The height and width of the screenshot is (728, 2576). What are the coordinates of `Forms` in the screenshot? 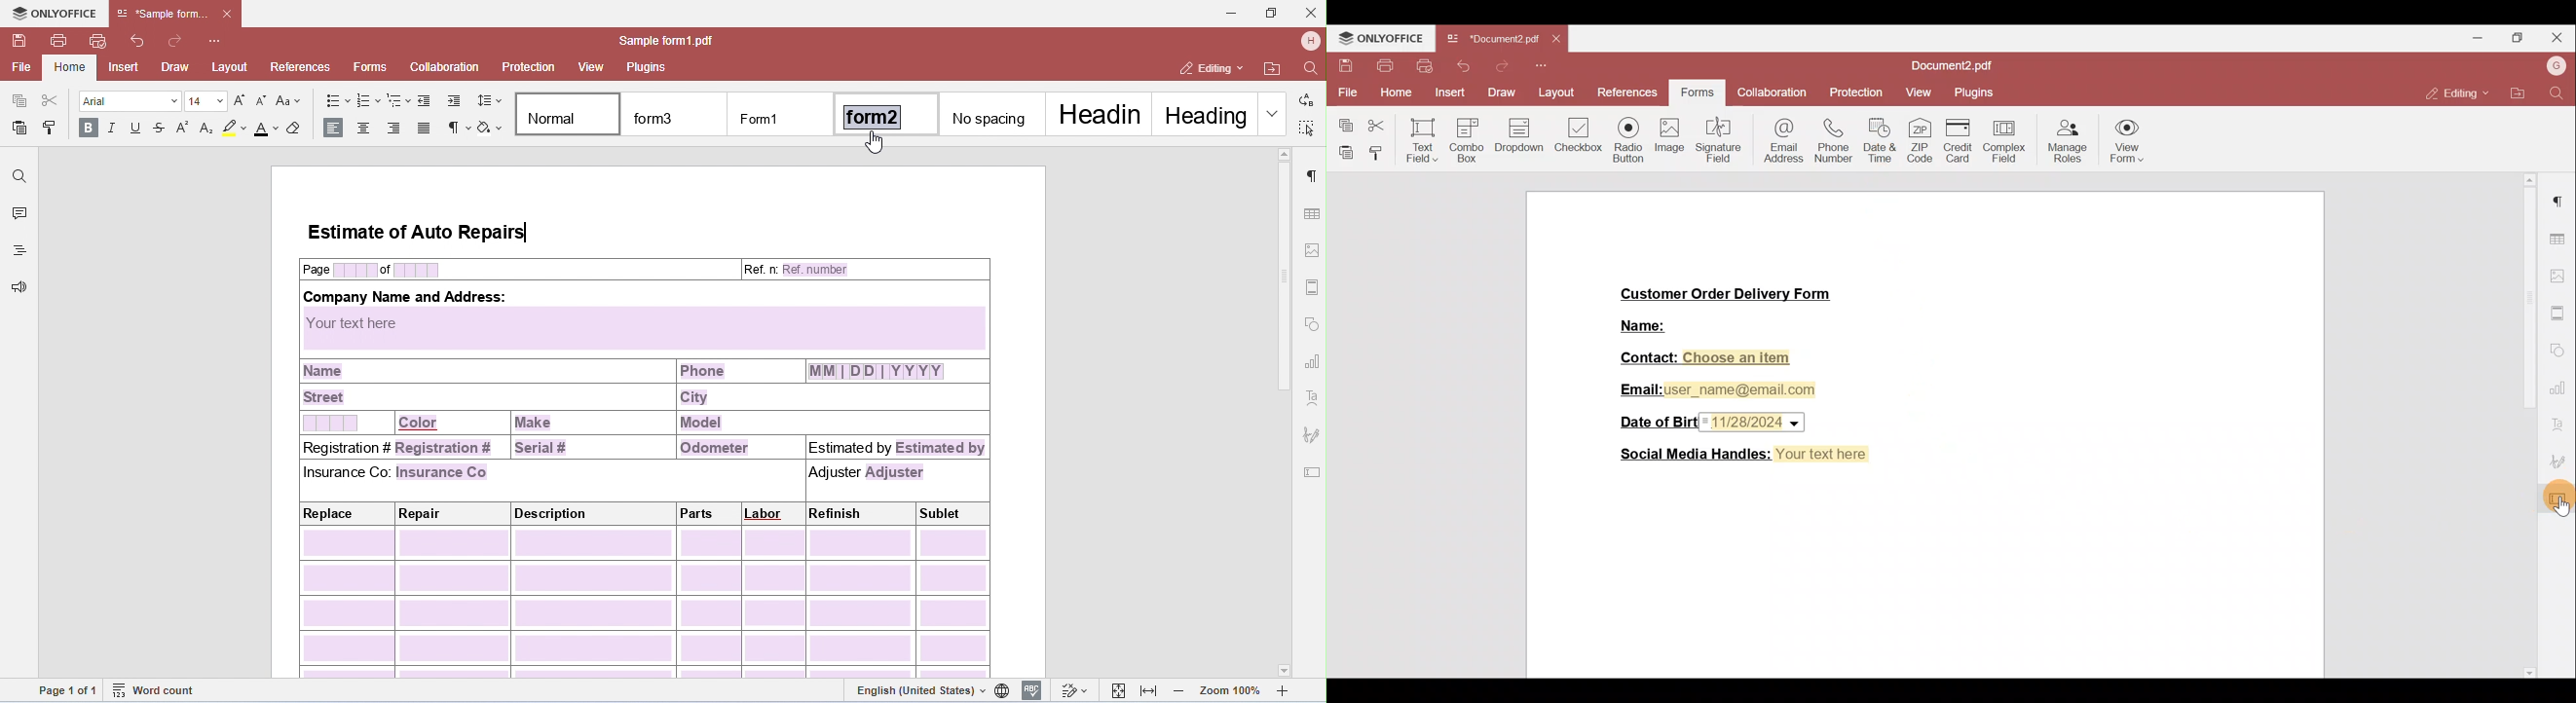 It's located at (1696, 94).